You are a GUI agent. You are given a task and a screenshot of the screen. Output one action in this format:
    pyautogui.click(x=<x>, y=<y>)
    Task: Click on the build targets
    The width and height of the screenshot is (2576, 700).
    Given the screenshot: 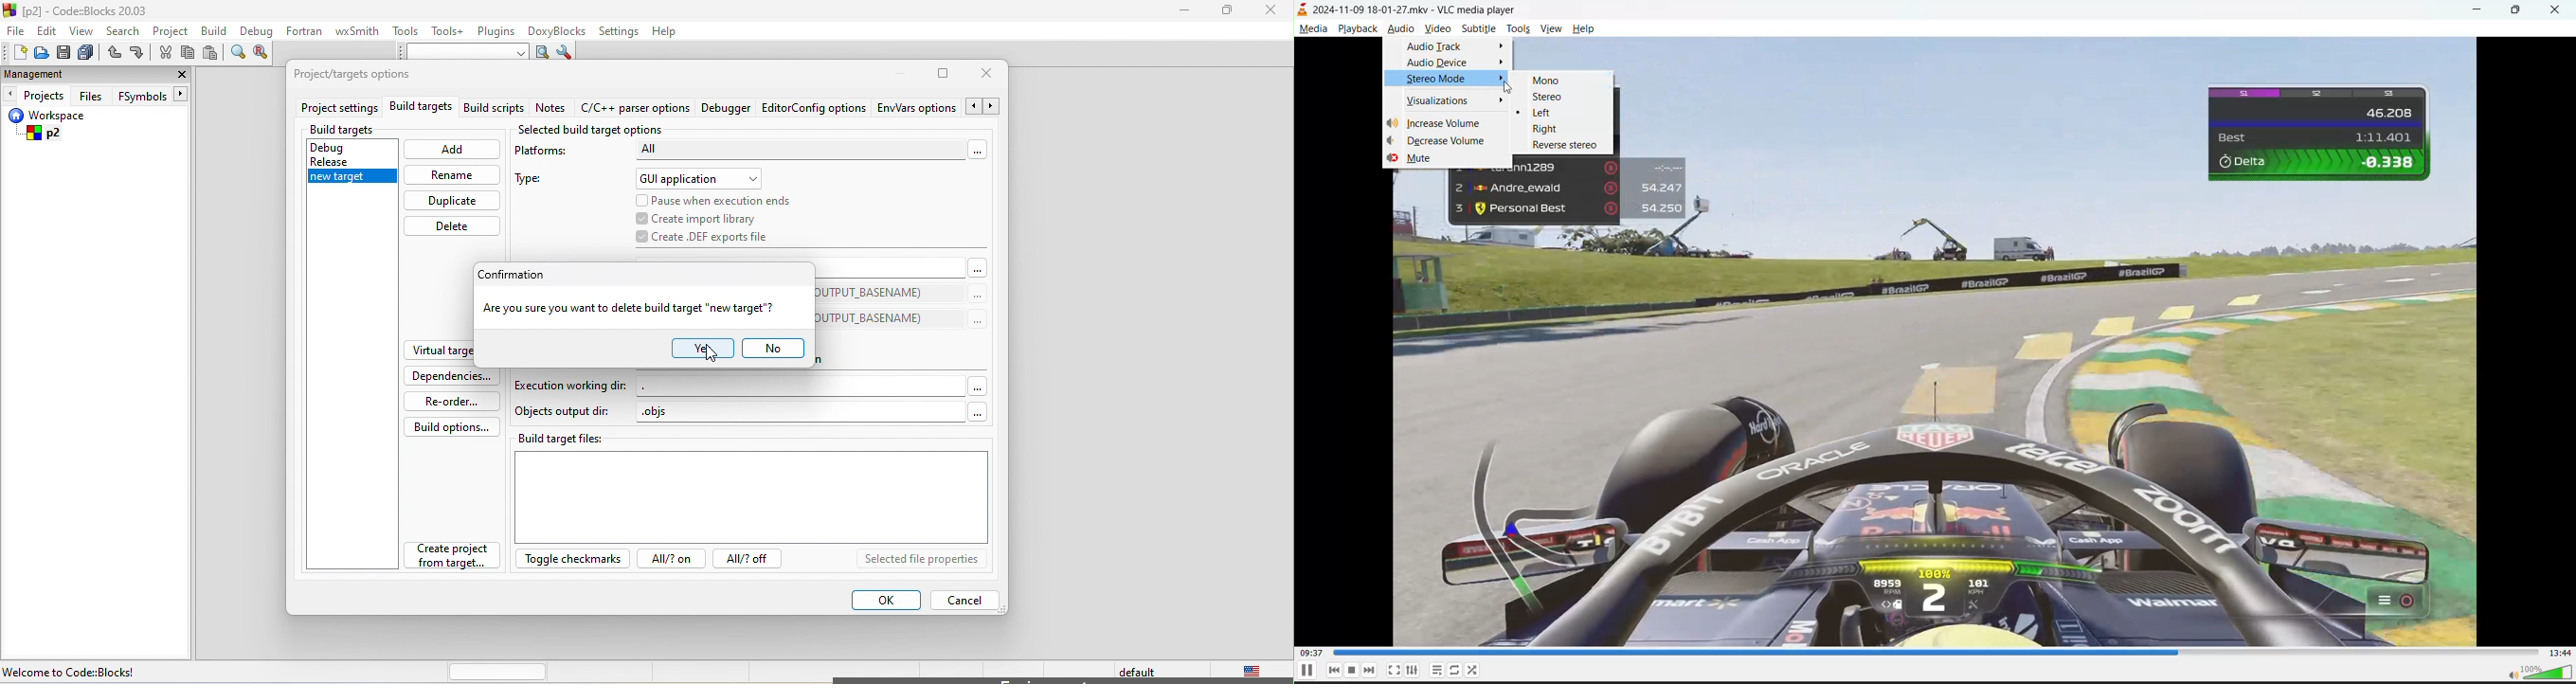 What is the action you would take?
    pyautogui.click(x=359, y=130)
    